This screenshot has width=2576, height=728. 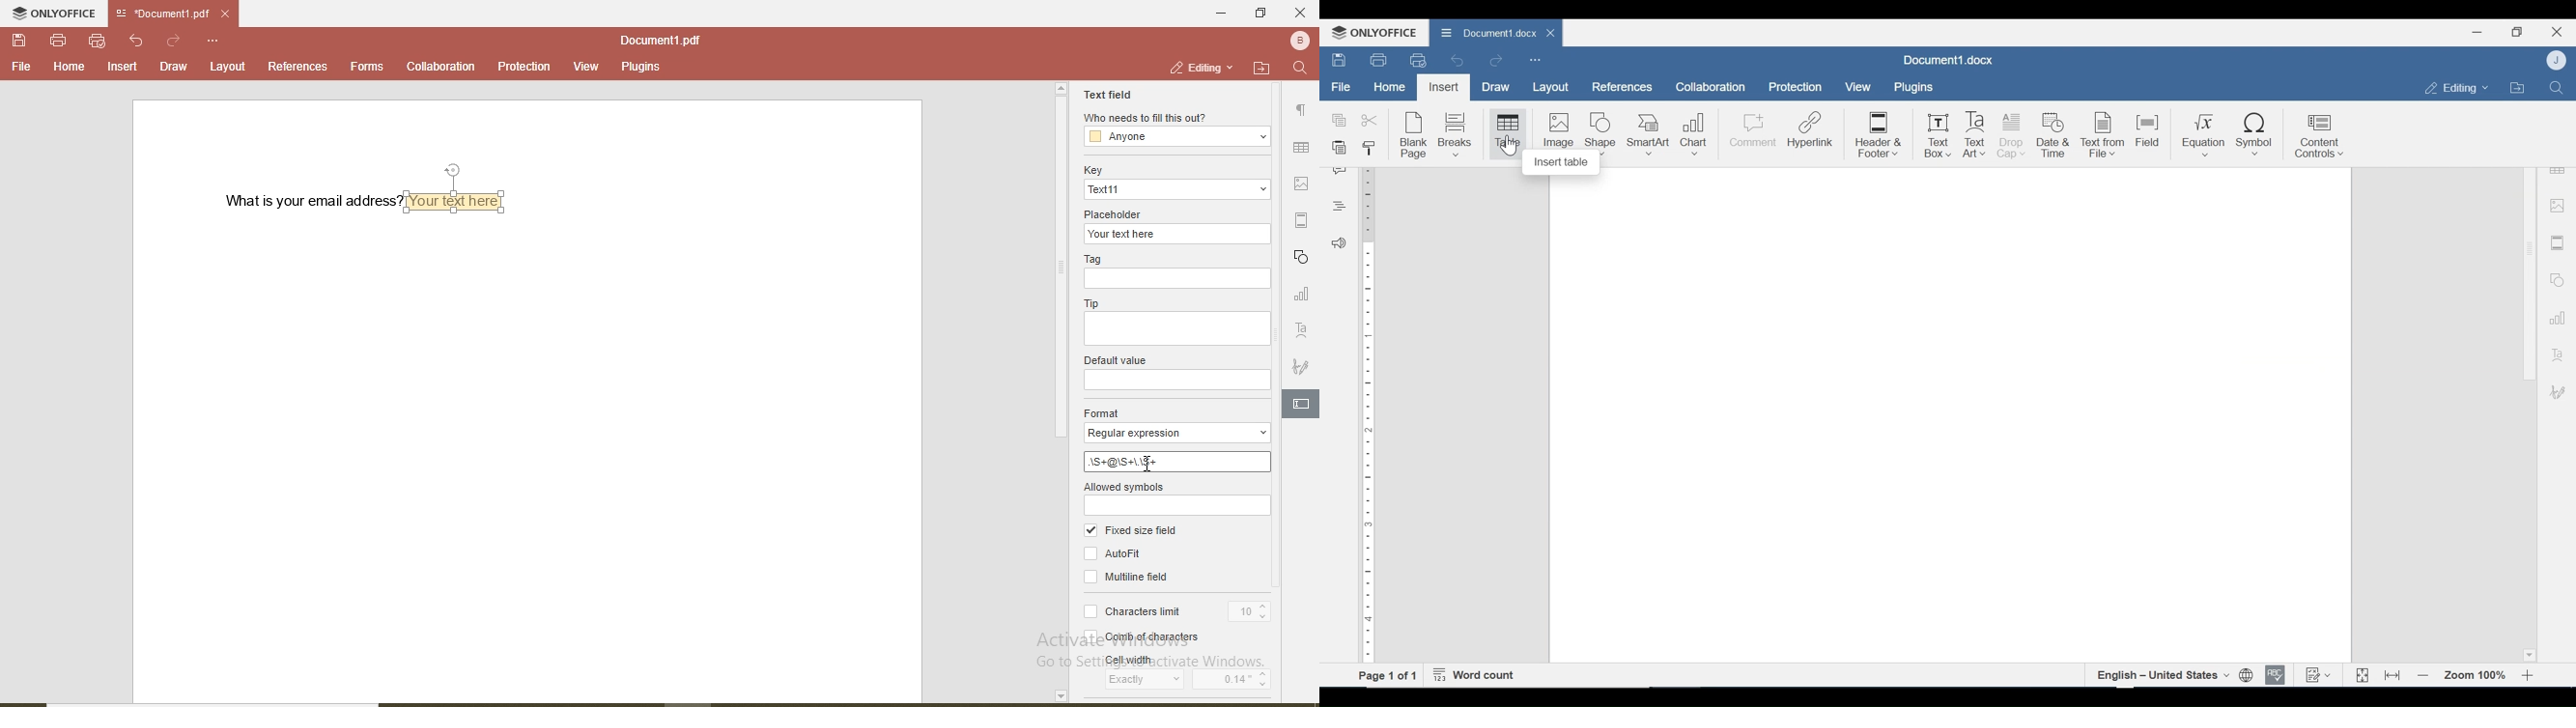 What do you see at coordinates (639, 69) in the screenshot?
I see `plugins` at bounding box center [639, 69].